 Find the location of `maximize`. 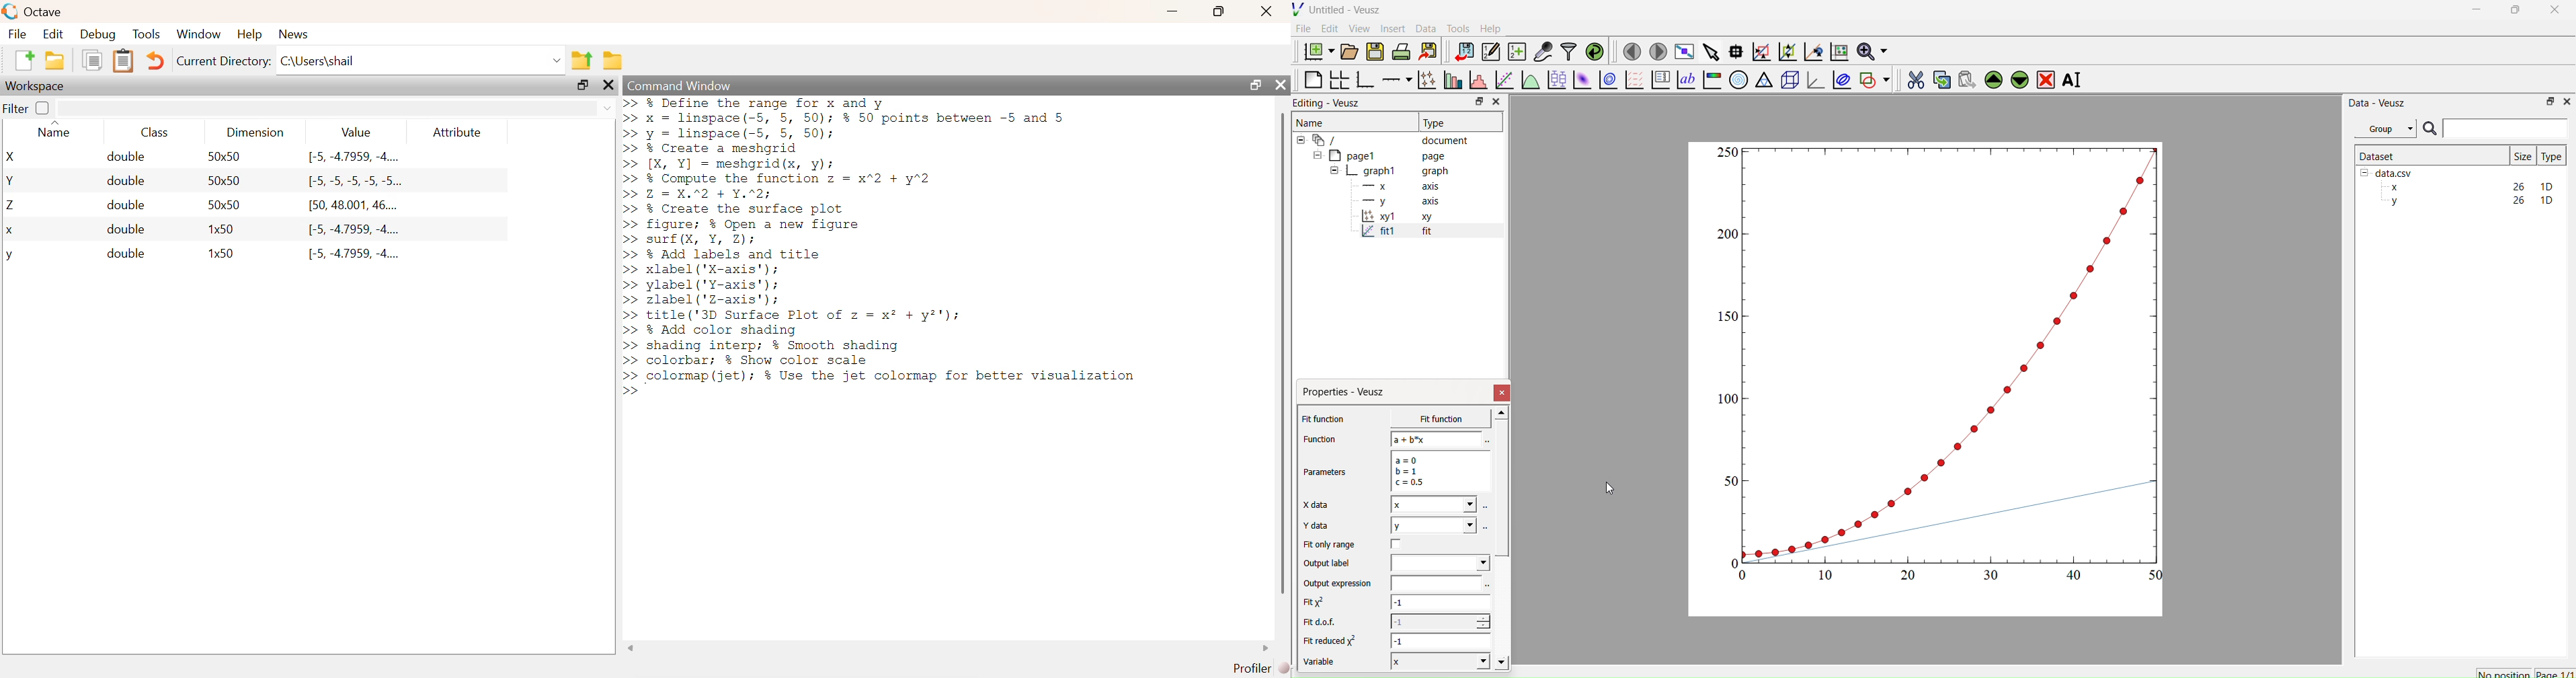

maximize is located at coordinates (583, 85).